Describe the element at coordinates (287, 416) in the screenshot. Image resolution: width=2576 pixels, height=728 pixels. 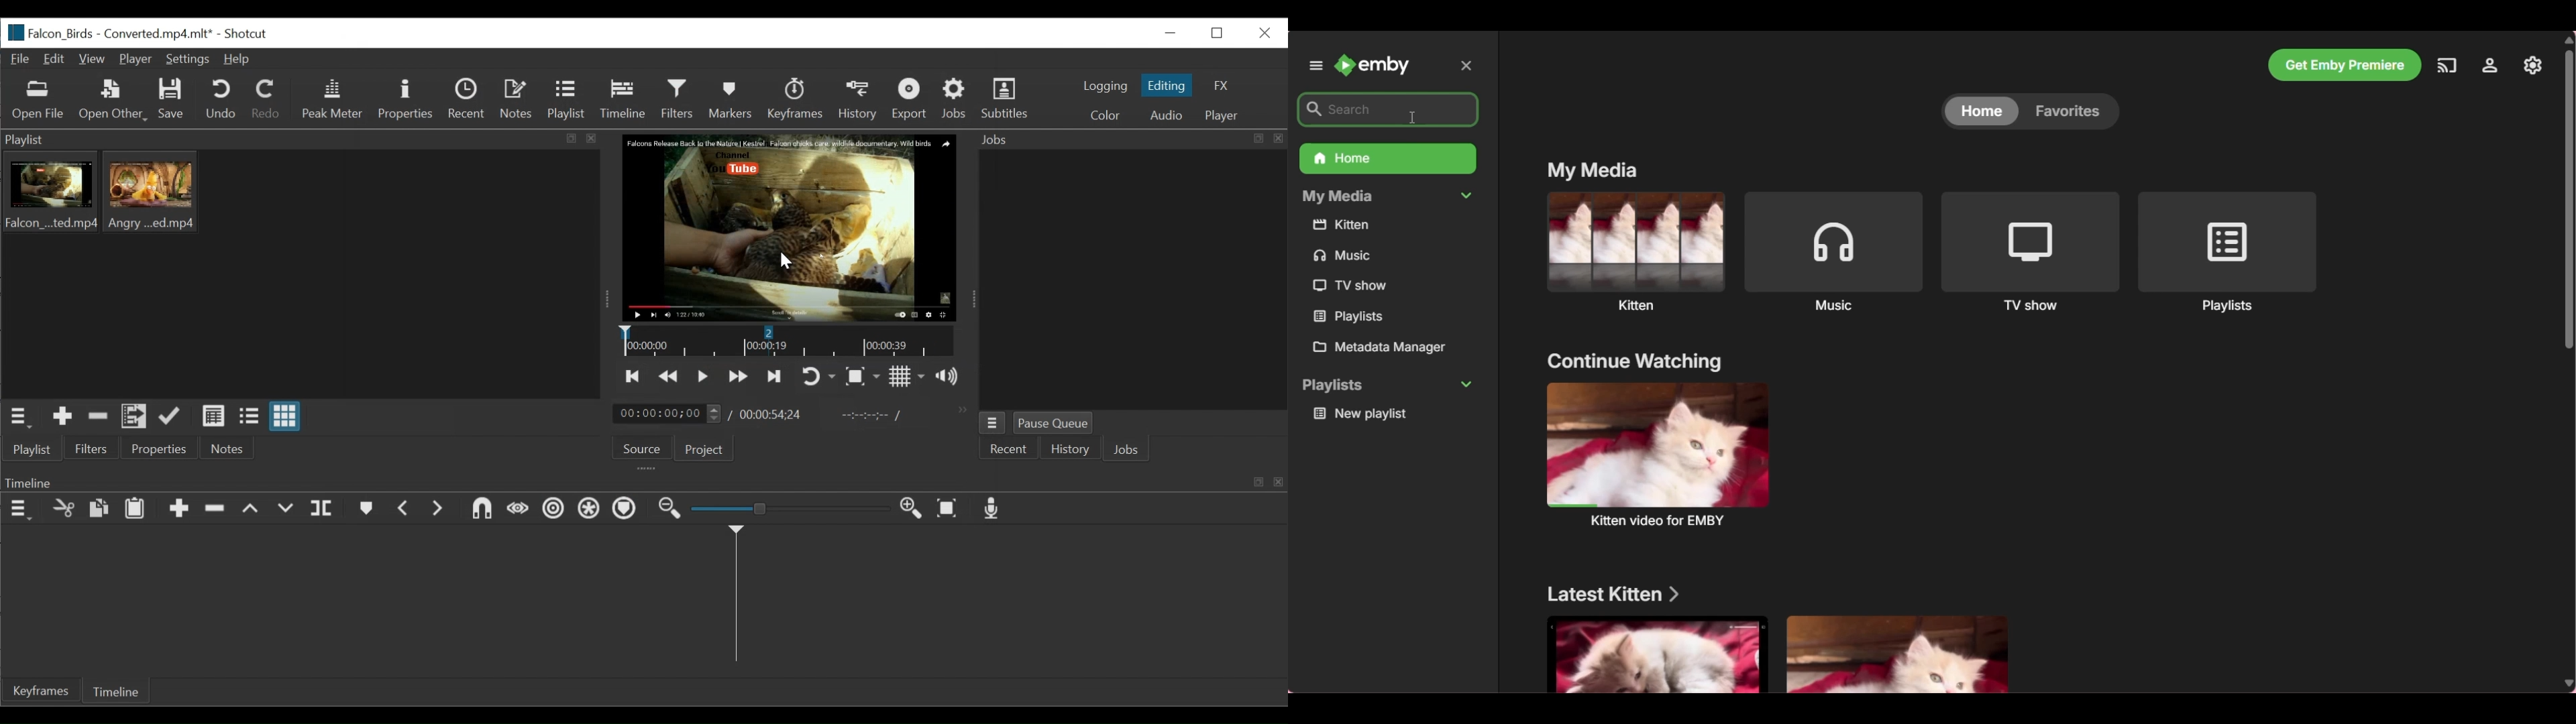
I see `View as icons` at that location.